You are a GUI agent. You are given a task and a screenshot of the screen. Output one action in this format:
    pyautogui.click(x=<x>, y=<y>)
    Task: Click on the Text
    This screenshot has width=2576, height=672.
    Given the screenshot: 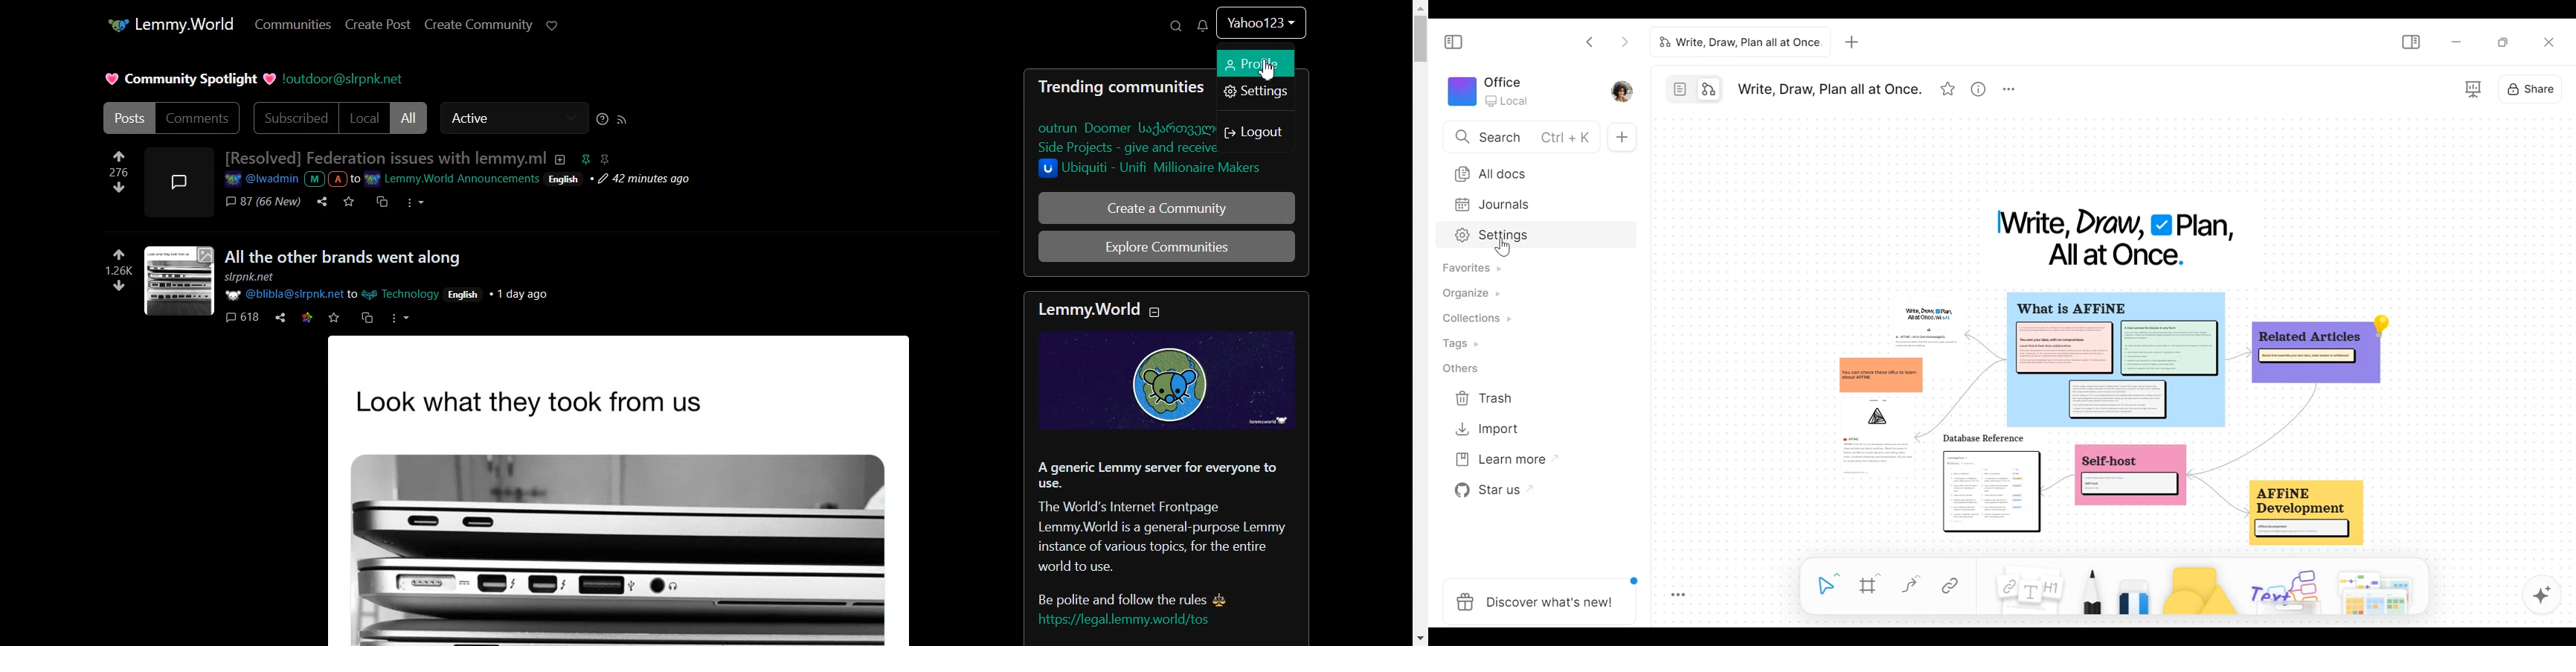 What is the action you would take?
    pyautogui.click(x=1166, y=470)
    